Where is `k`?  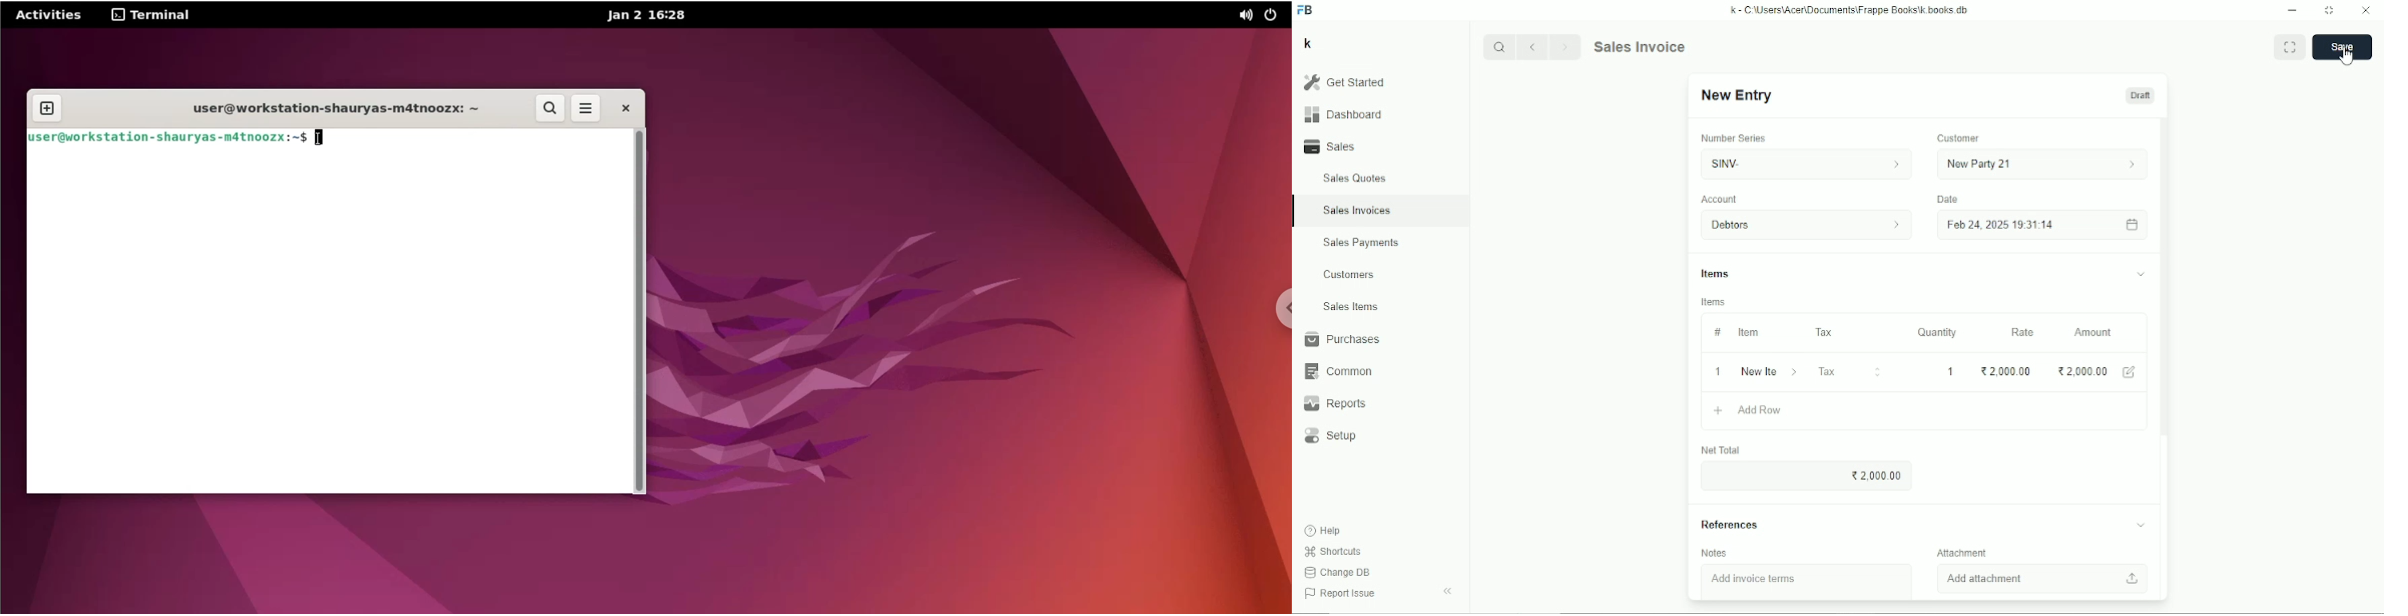 k is located at coordinates (1307, 43).